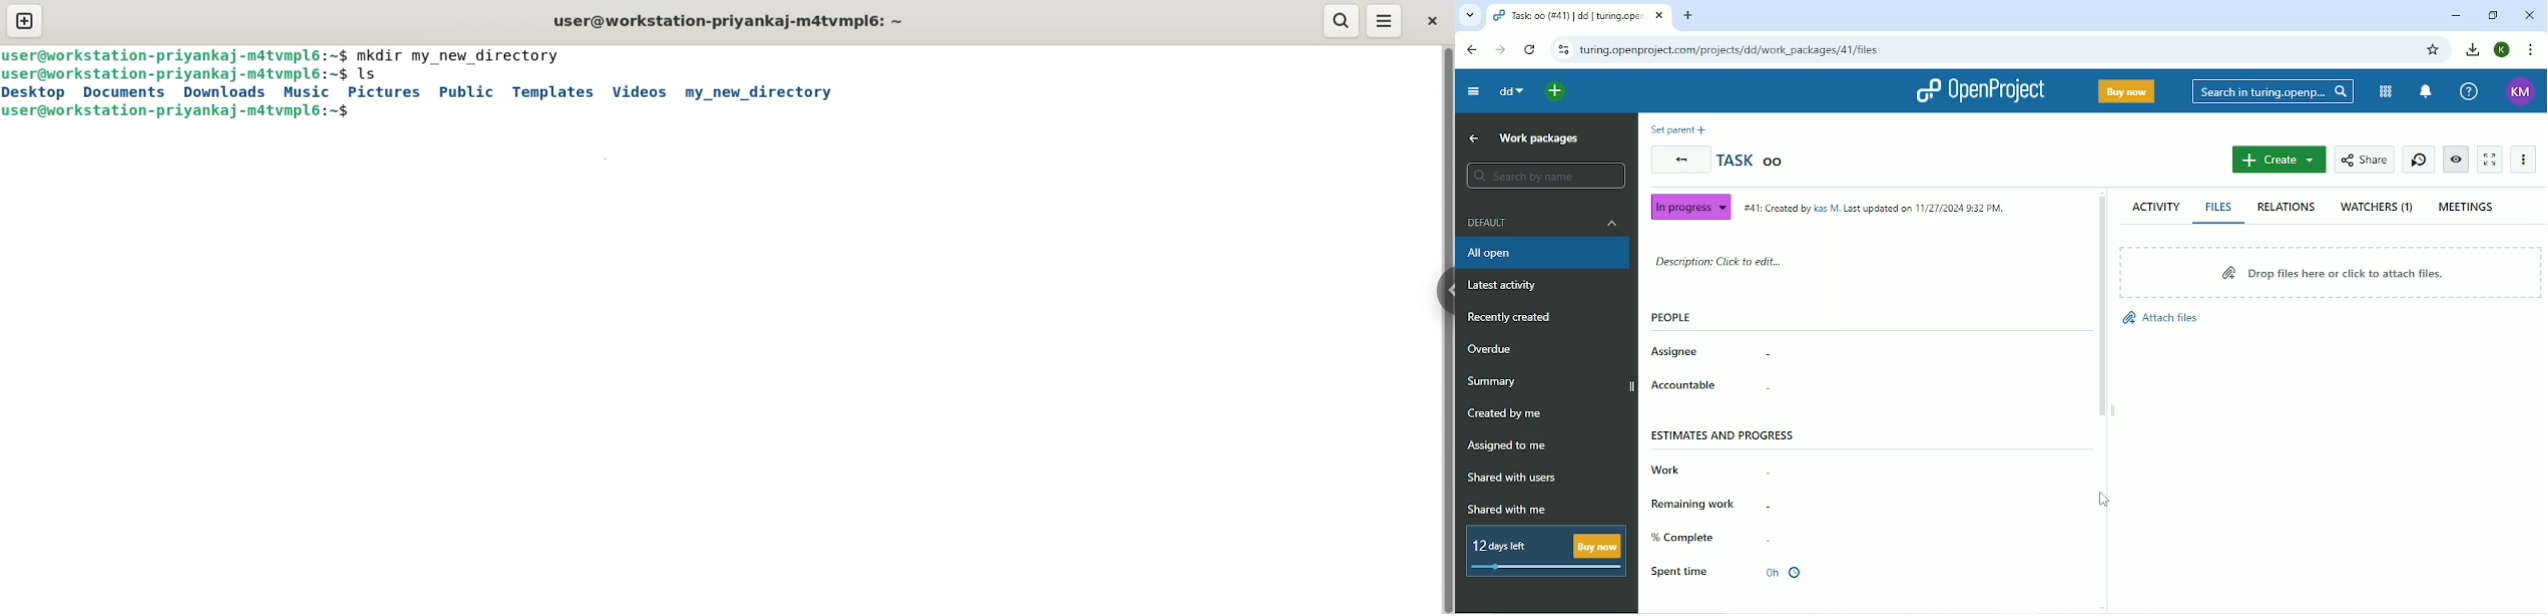 The height and width of the screenshot is (616, 2548). Describe the element at coordinates (1510, 447) in the screenshot. I see `Assigned to me` at that location.